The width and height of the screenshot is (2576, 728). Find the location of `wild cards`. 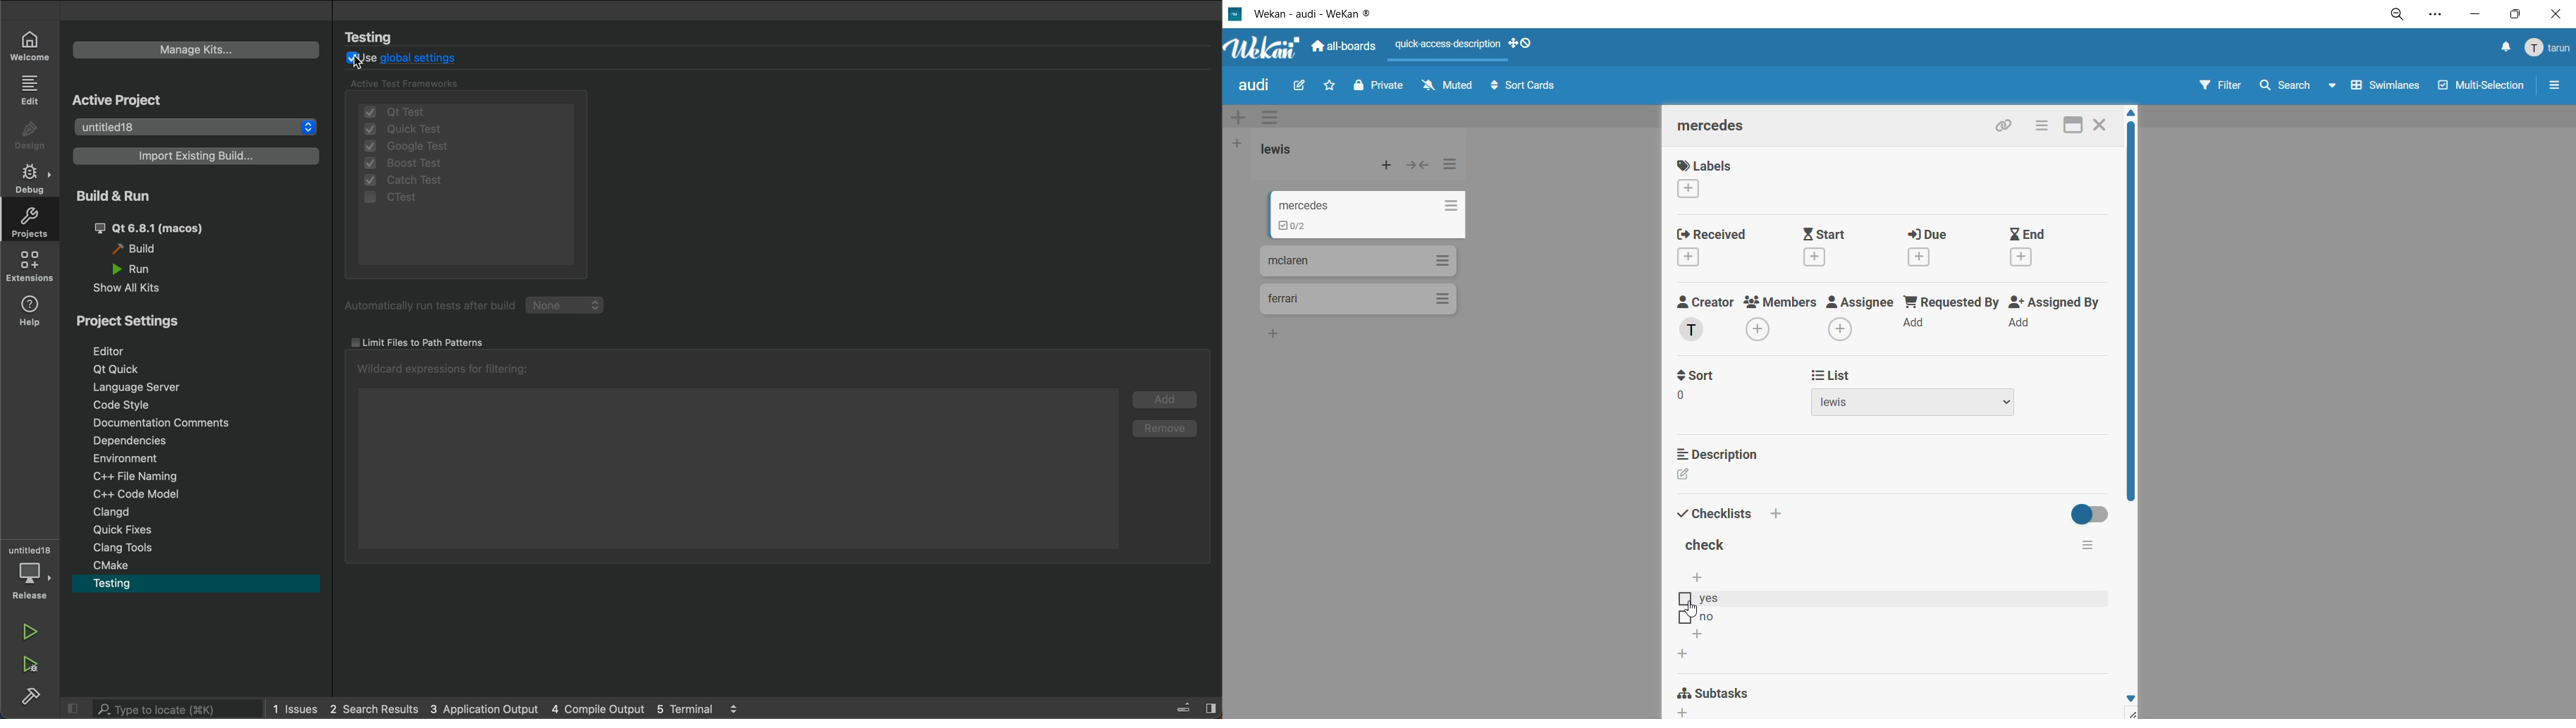

wild cards is located at coordinates (446, 371).